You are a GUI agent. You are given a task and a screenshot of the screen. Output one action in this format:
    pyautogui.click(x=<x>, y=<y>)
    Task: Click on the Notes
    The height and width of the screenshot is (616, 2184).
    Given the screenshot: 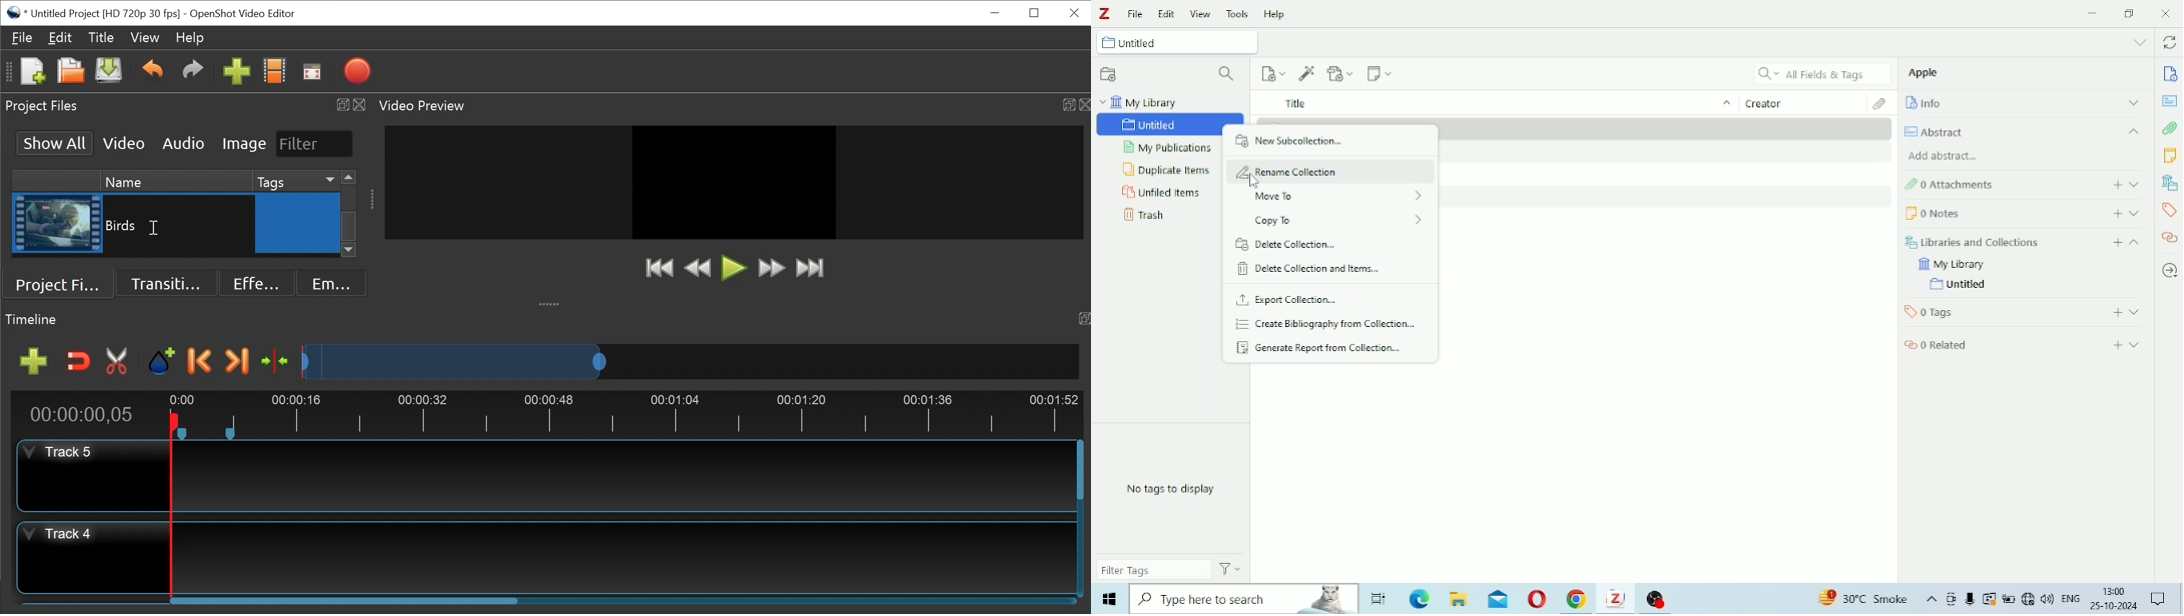 What is the action you would take?
    pyautogui.click(x=2170, y=156)
    